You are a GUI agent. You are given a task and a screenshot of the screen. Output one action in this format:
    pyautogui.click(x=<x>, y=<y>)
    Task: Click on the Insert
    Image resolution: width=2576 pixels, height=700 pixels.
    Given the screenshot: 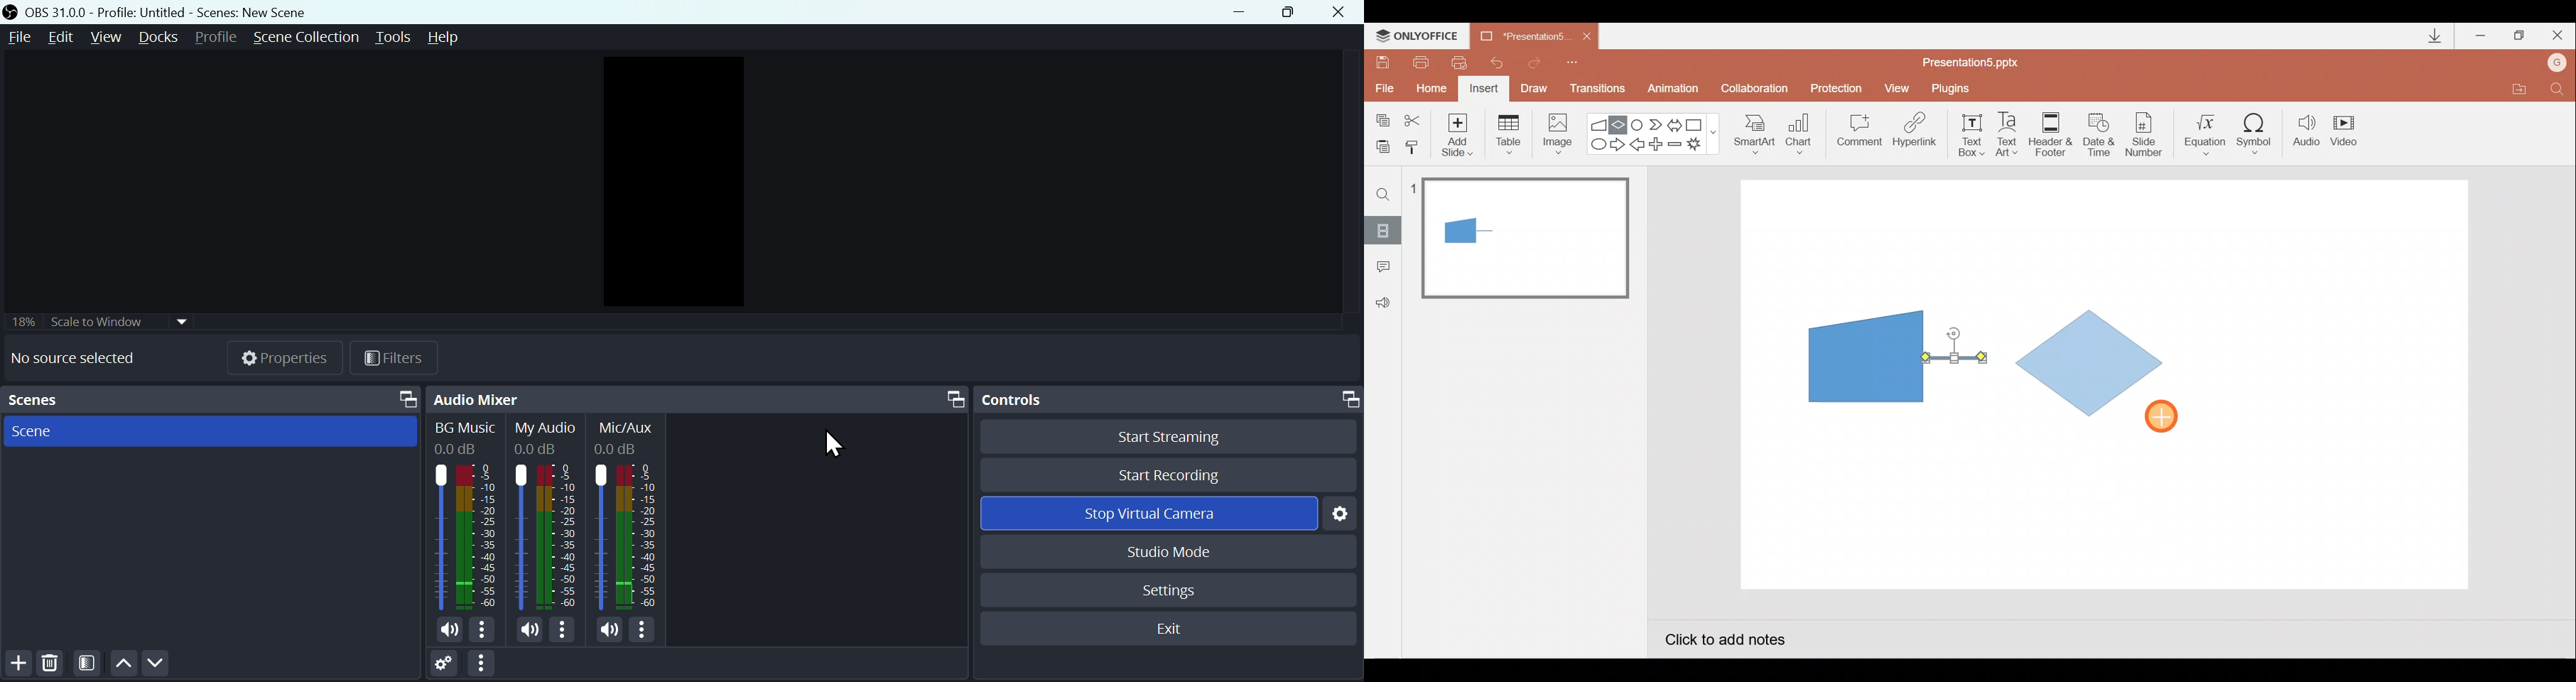 What is the action you would take?
    pyautogui.click(x=1482, y=90)
    